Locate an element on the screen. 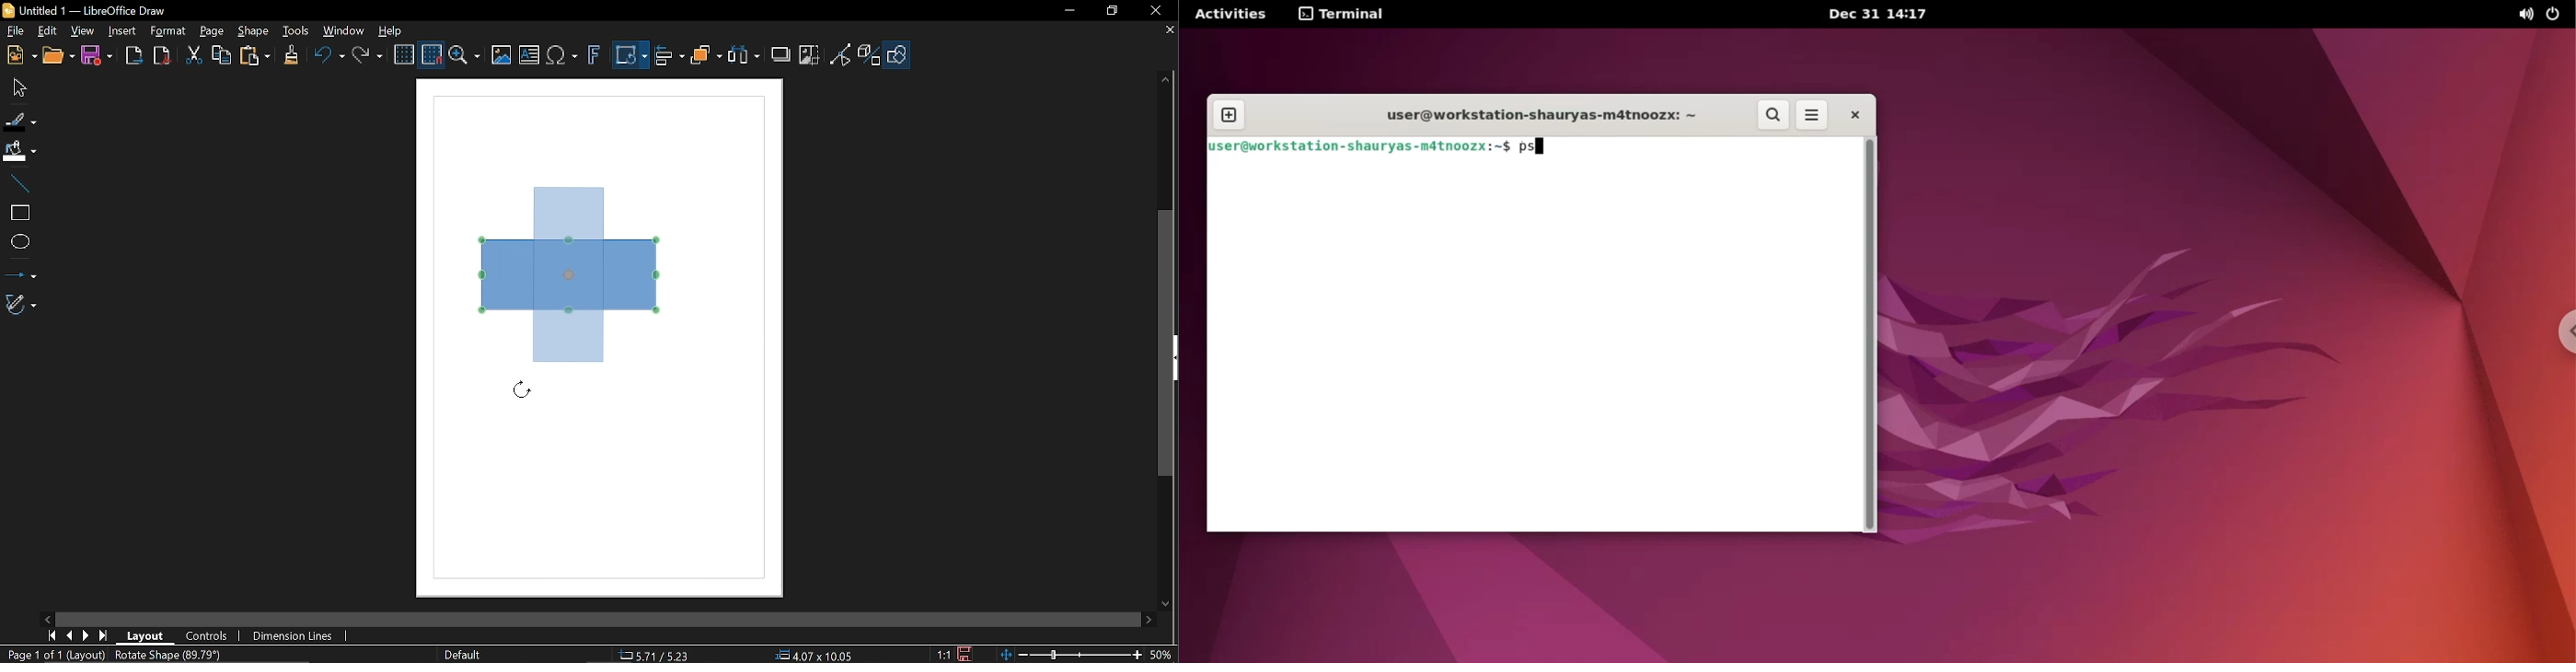  View is located at coordinates (80, 30).